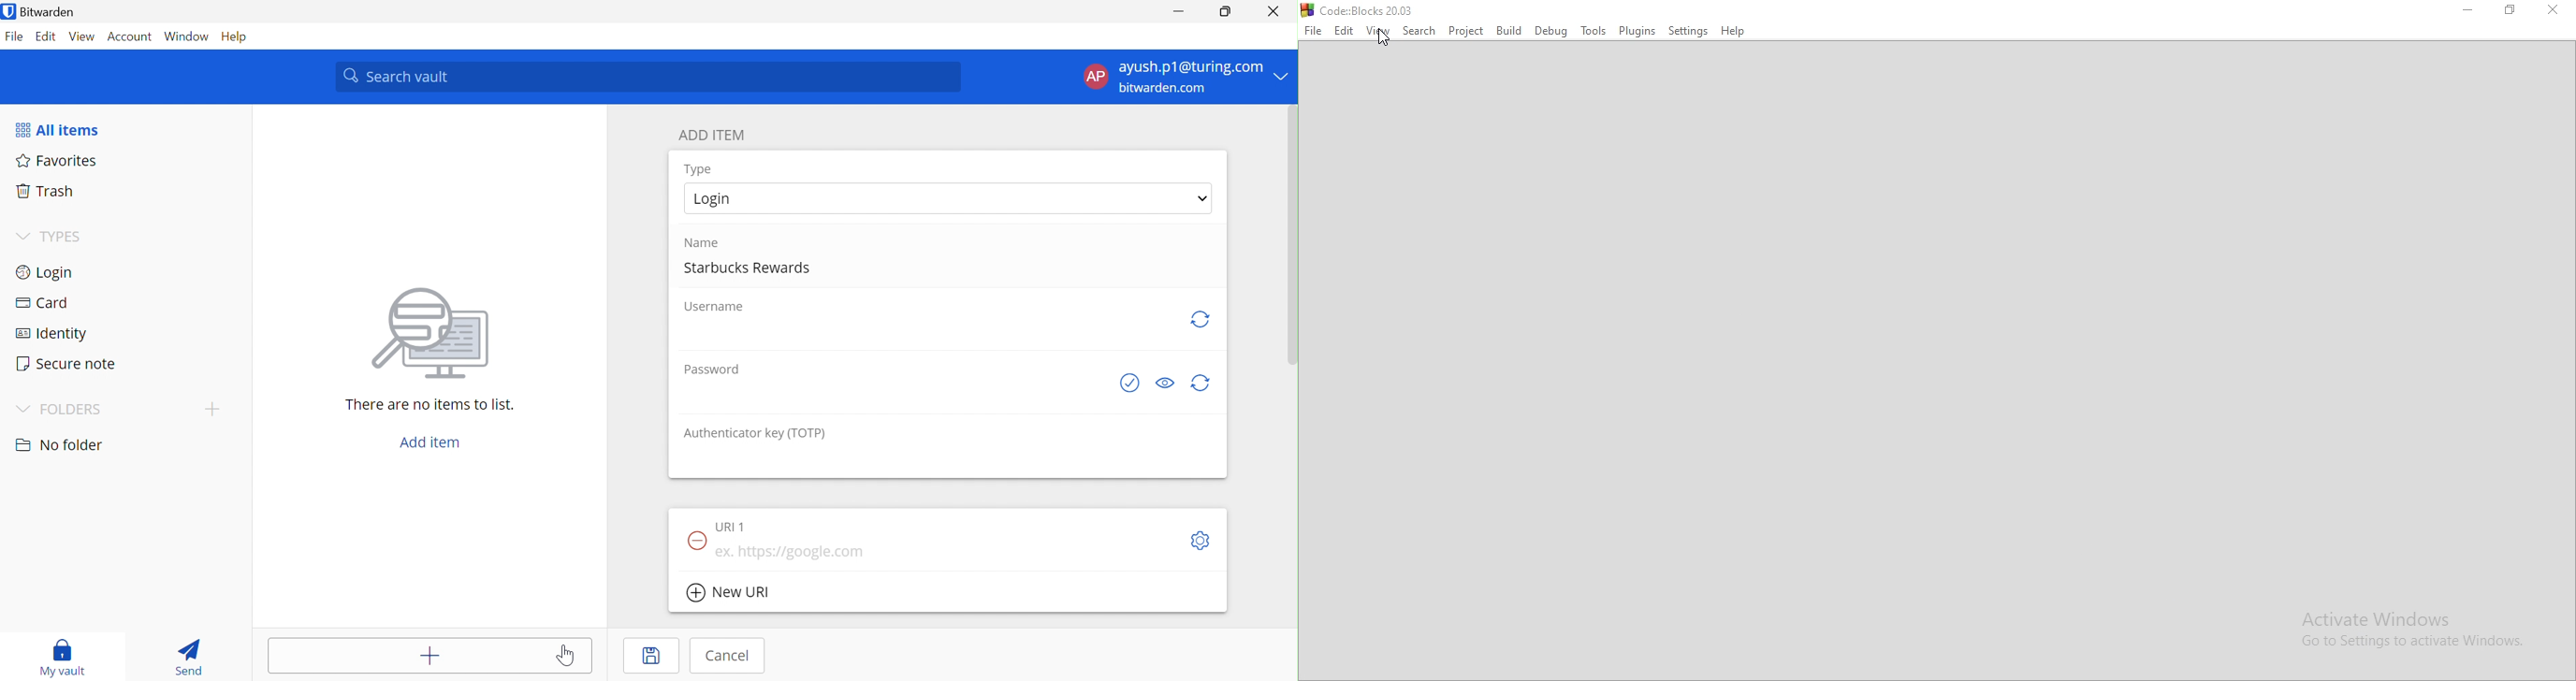  I want to click on Type, so click(700, 169).